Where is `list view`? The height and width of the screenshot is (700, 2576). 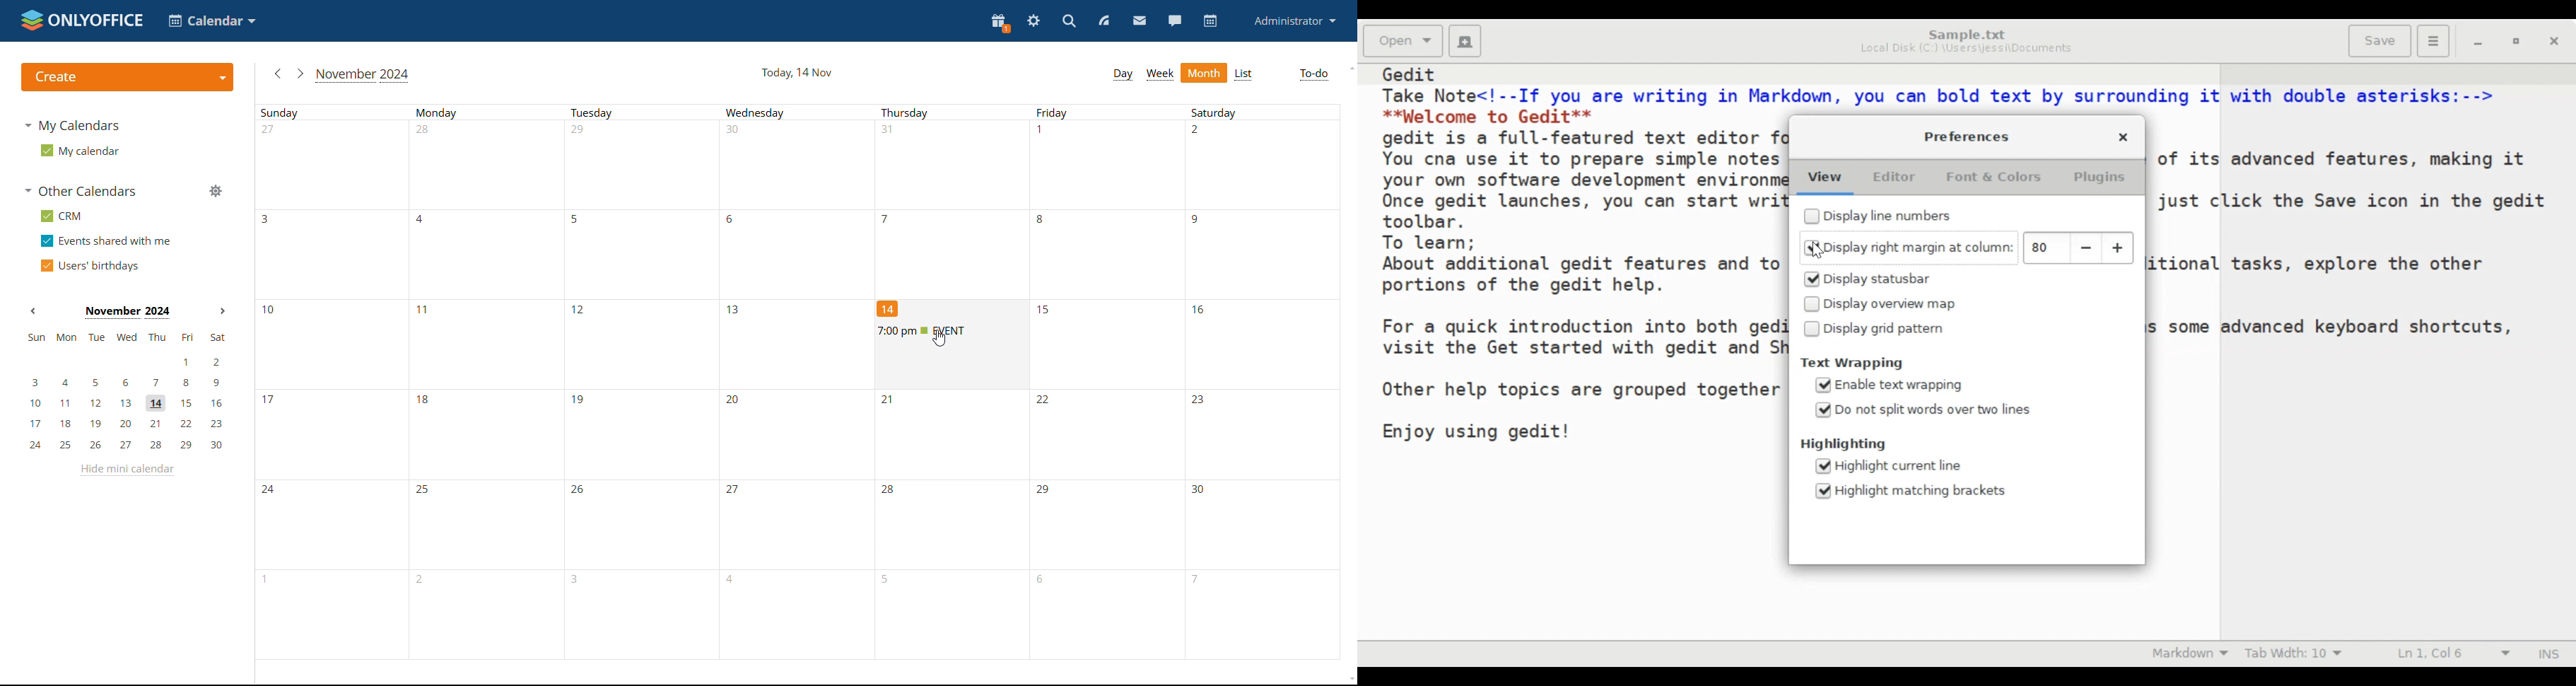 list view is located at coordinates (1245, 74).